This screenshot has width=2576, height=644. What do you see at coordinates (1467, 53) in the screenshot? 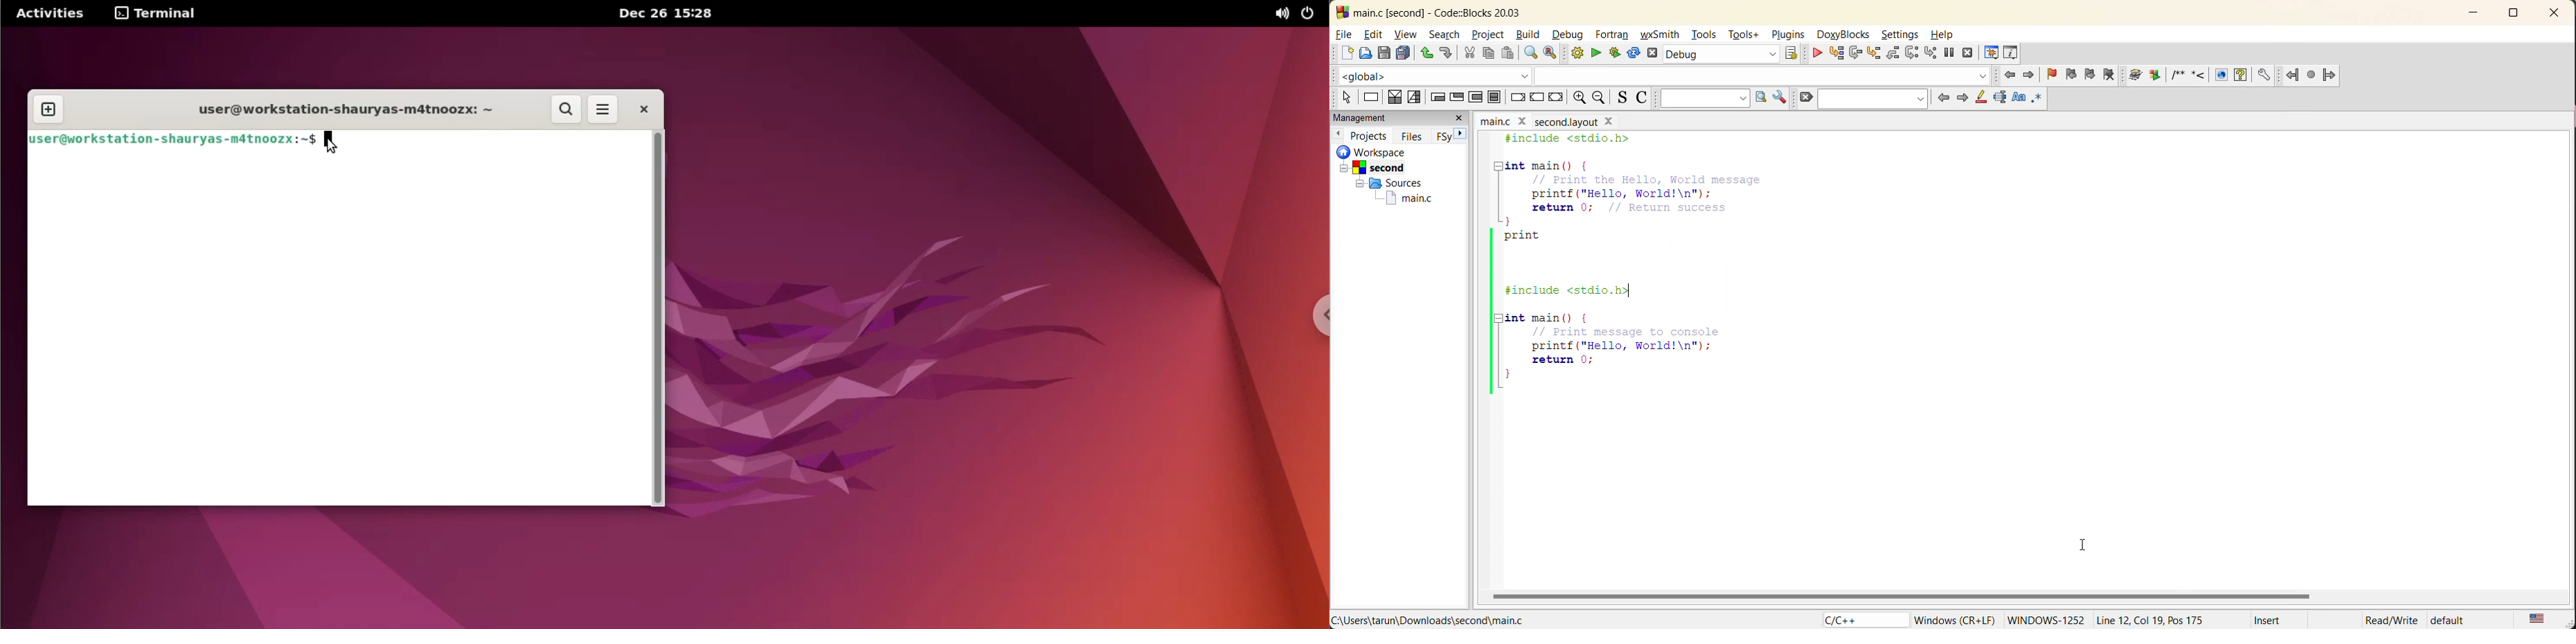
I see `cut` at bounding box center [1467, 53].